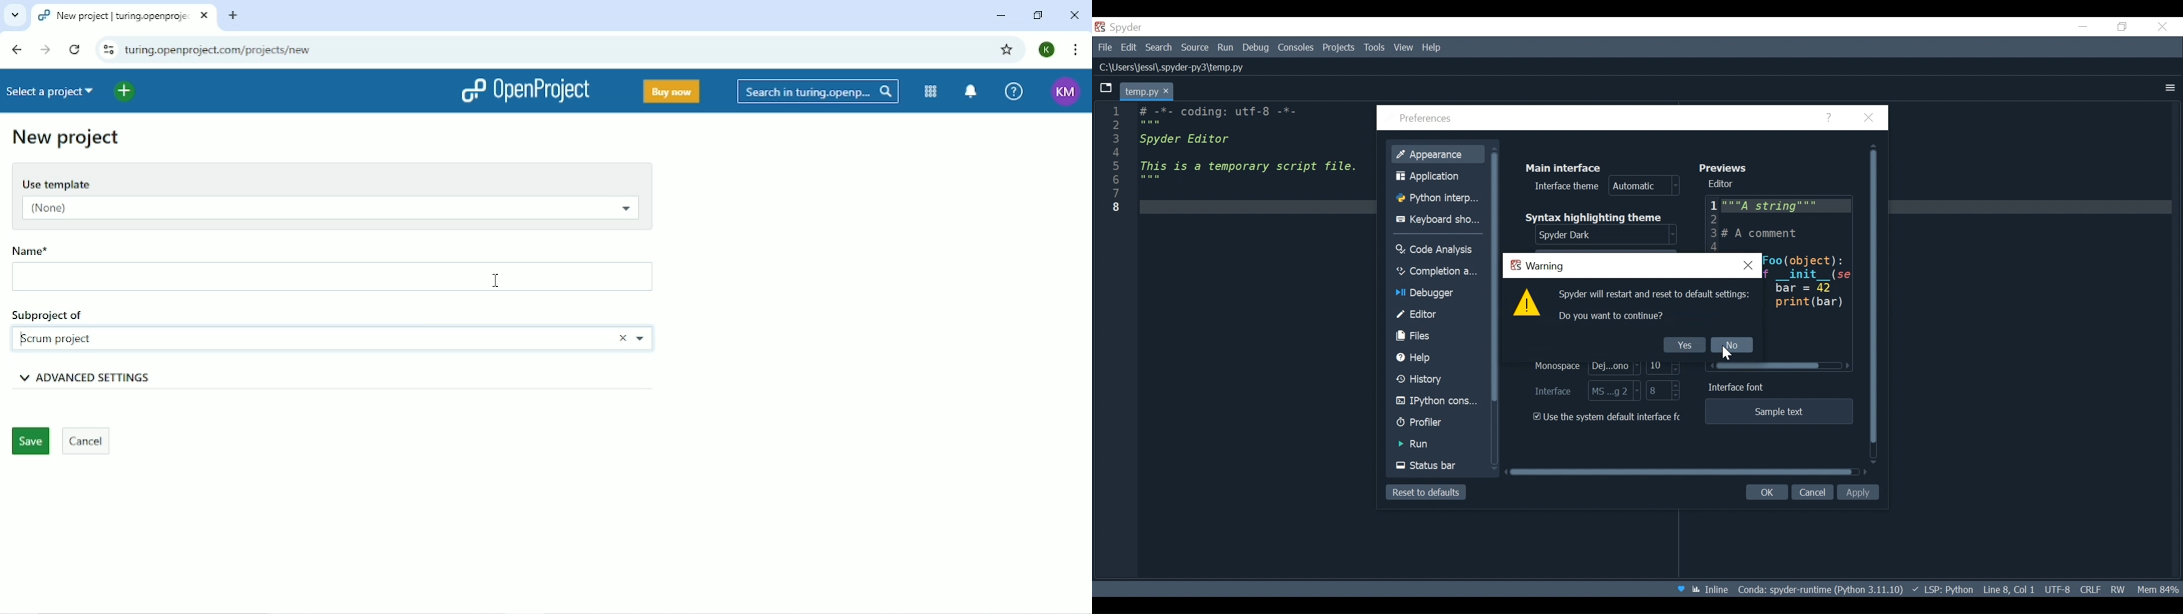  What do you see at coordinates (1257, 48) in the screenshot?
I see `Debug` at bounding box center [1257, 48].